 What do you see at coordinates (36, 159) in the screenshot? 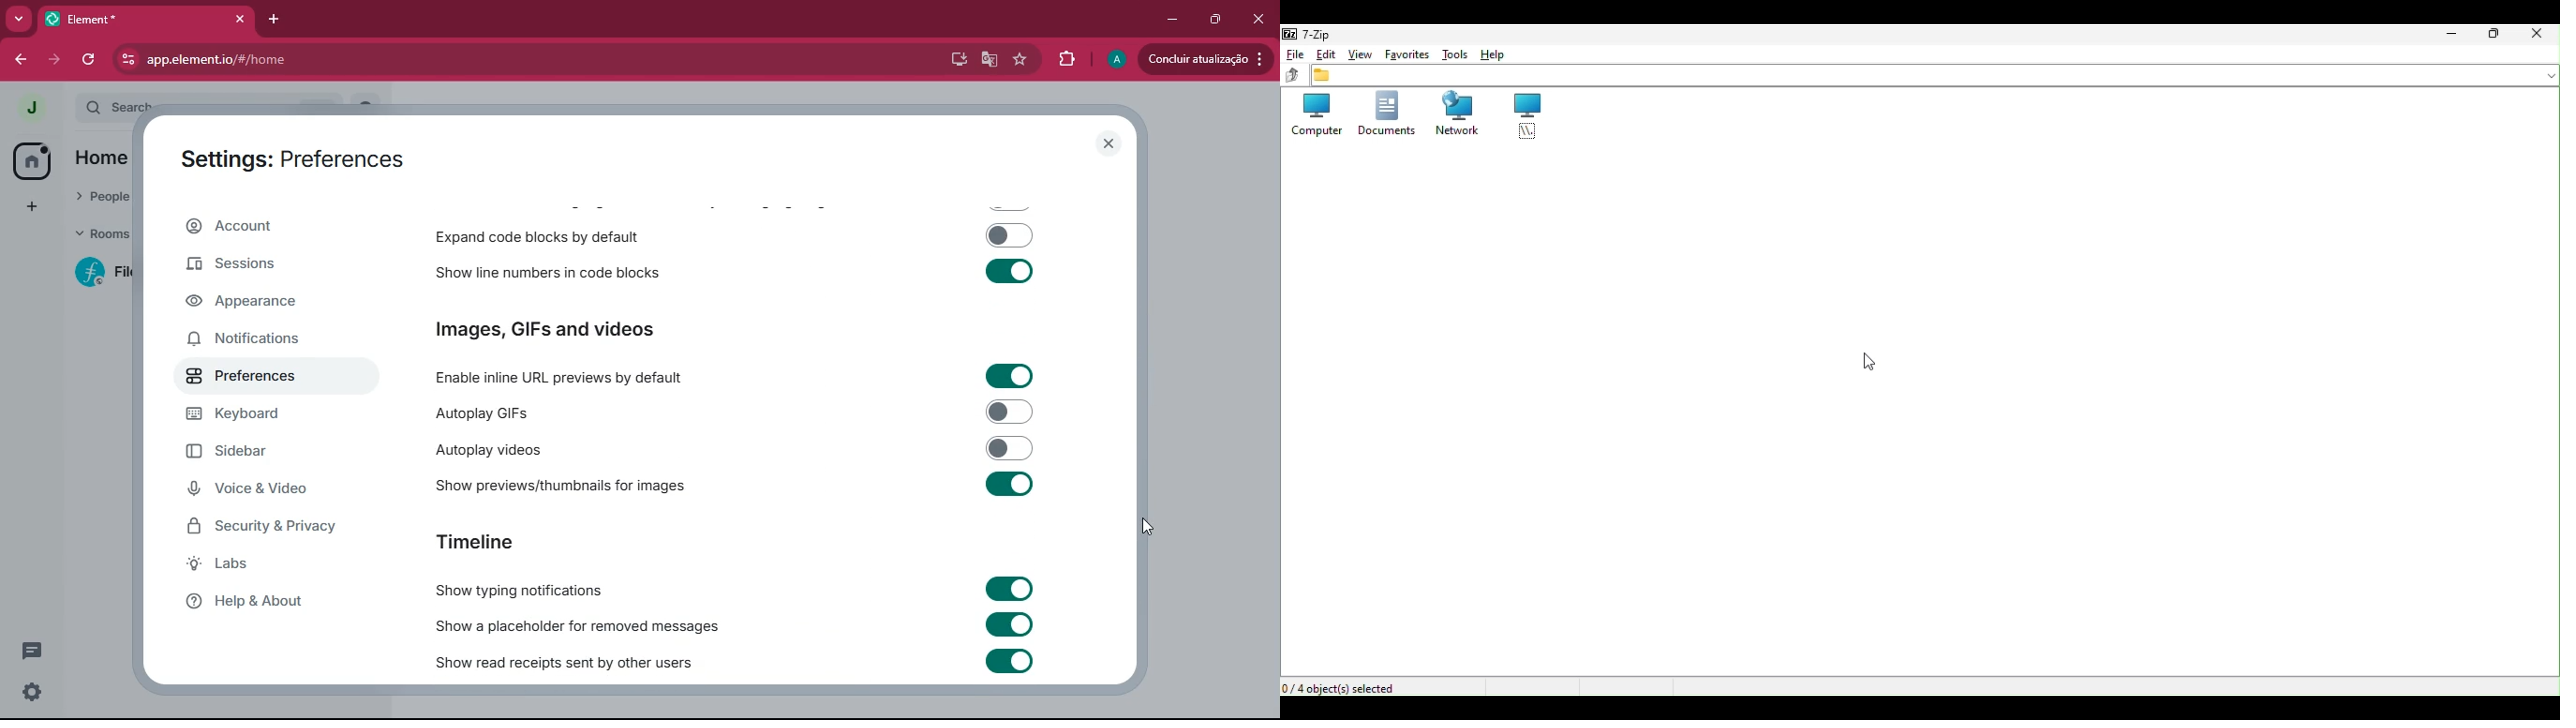
I see `home` at bounding box center [36, 159].